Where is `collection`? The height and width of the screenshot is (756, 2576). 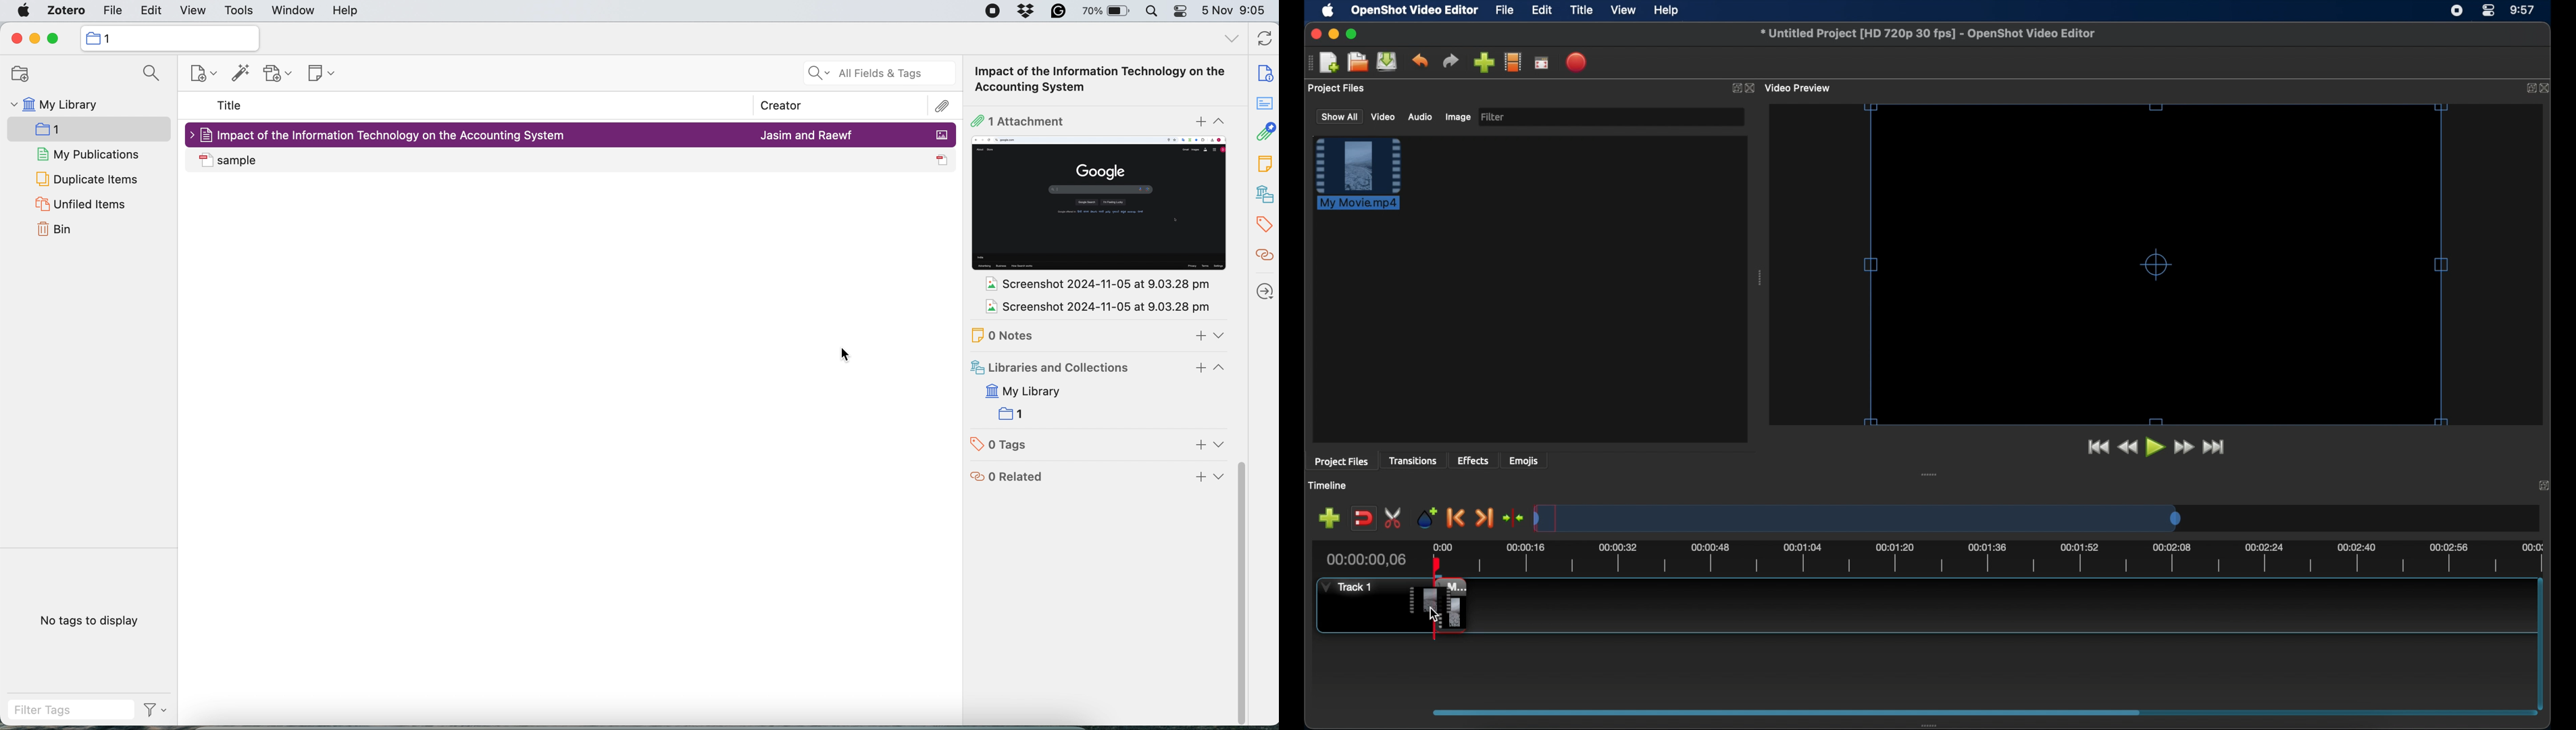
collection is located at coordinates (1019, 413).